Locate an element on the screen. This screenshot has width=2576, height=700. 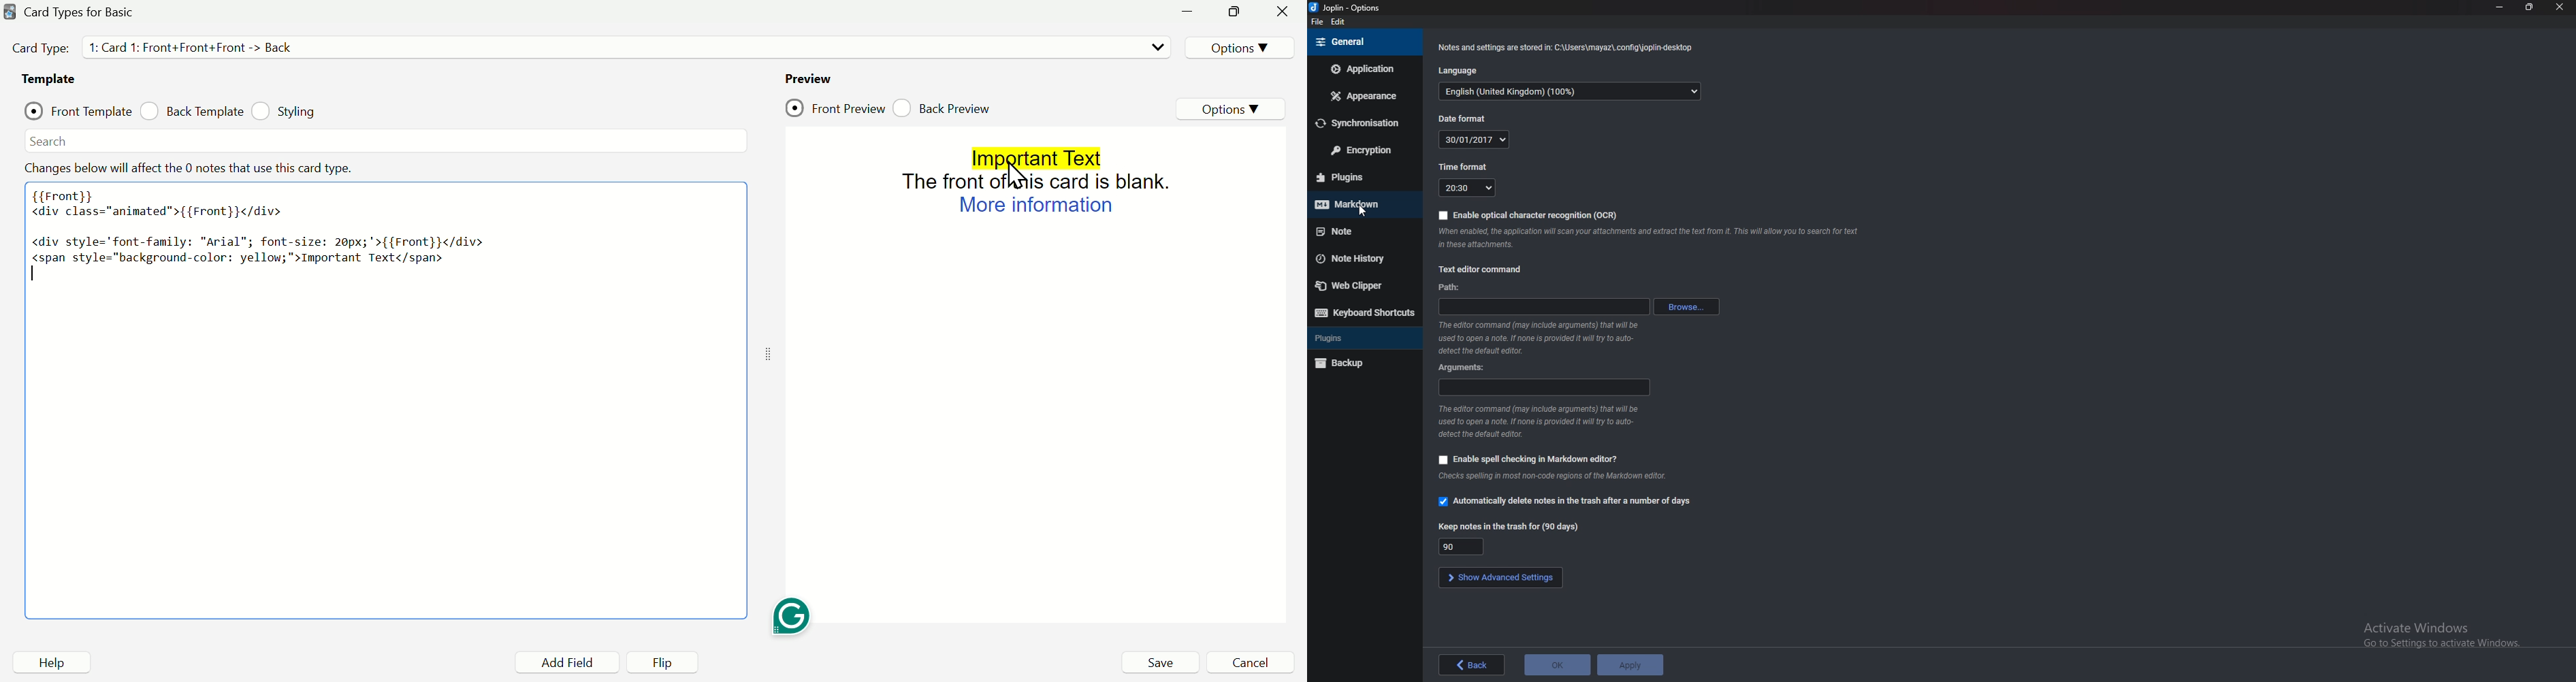
30/01/2017(Date) is located at coordinates (1475, 139).